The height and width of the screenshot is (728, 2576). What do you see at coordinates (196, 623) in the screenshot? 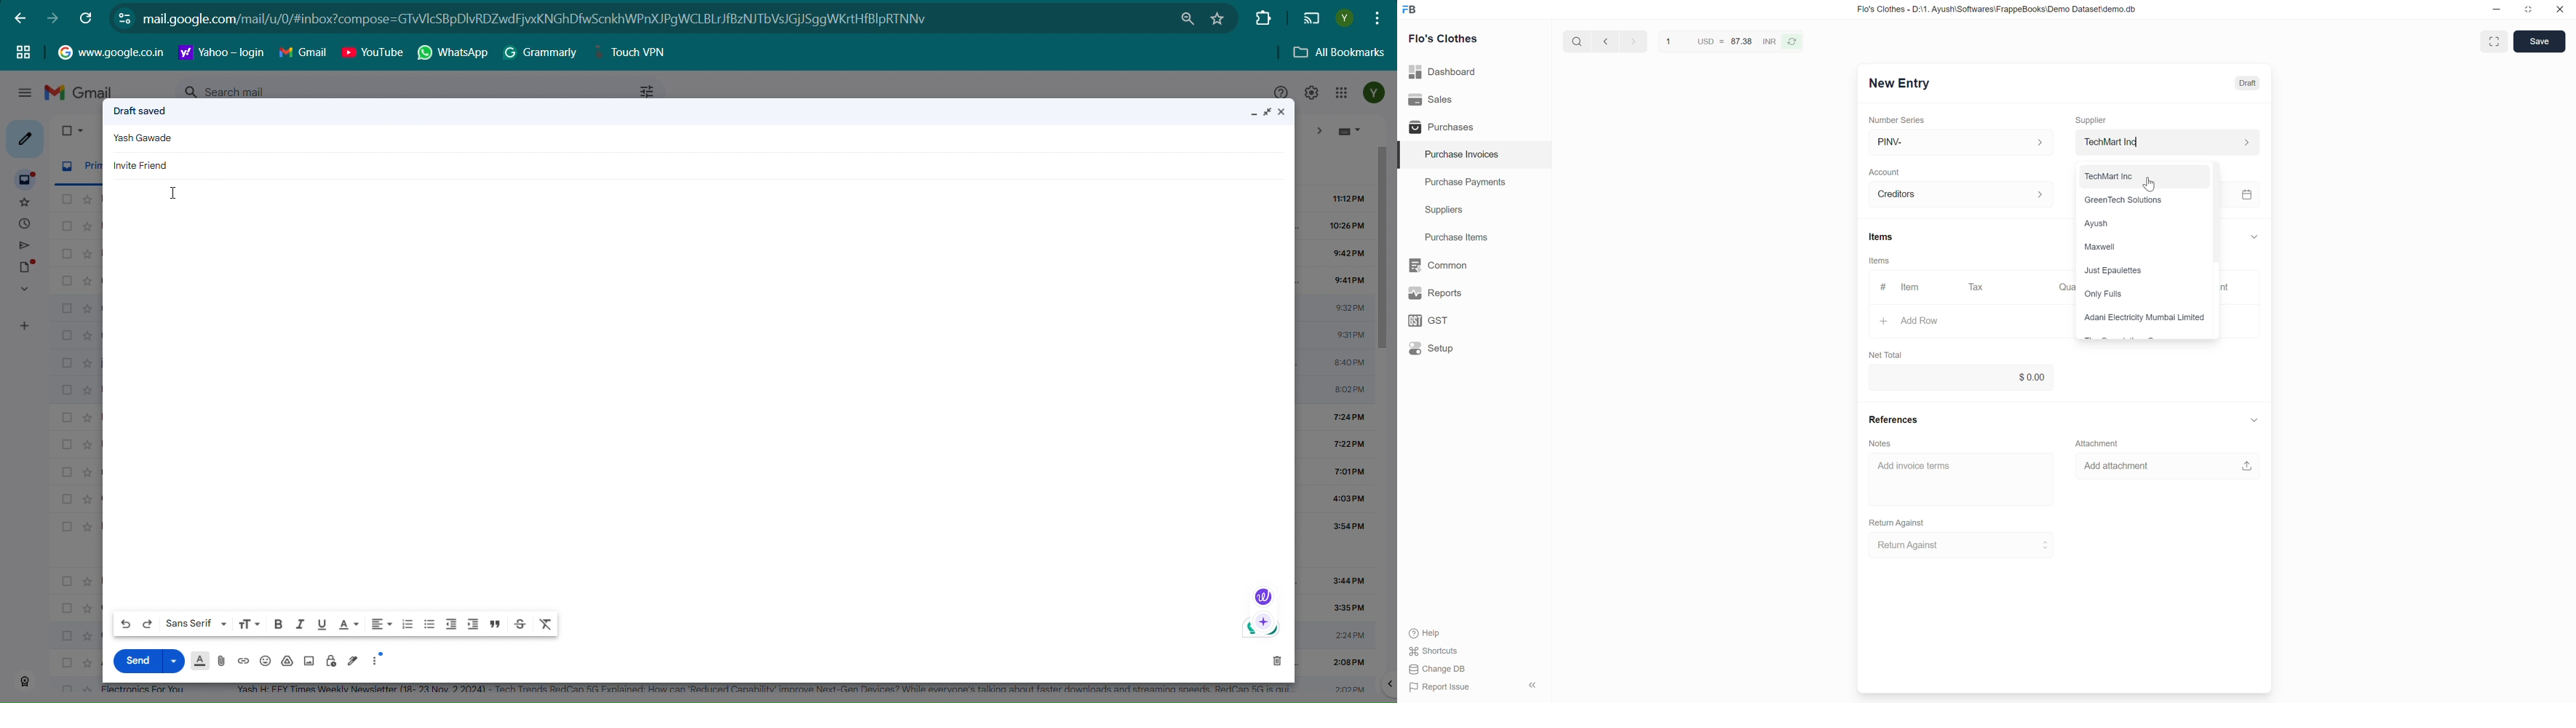
I see `Font ` at bounding box center [196, 623].